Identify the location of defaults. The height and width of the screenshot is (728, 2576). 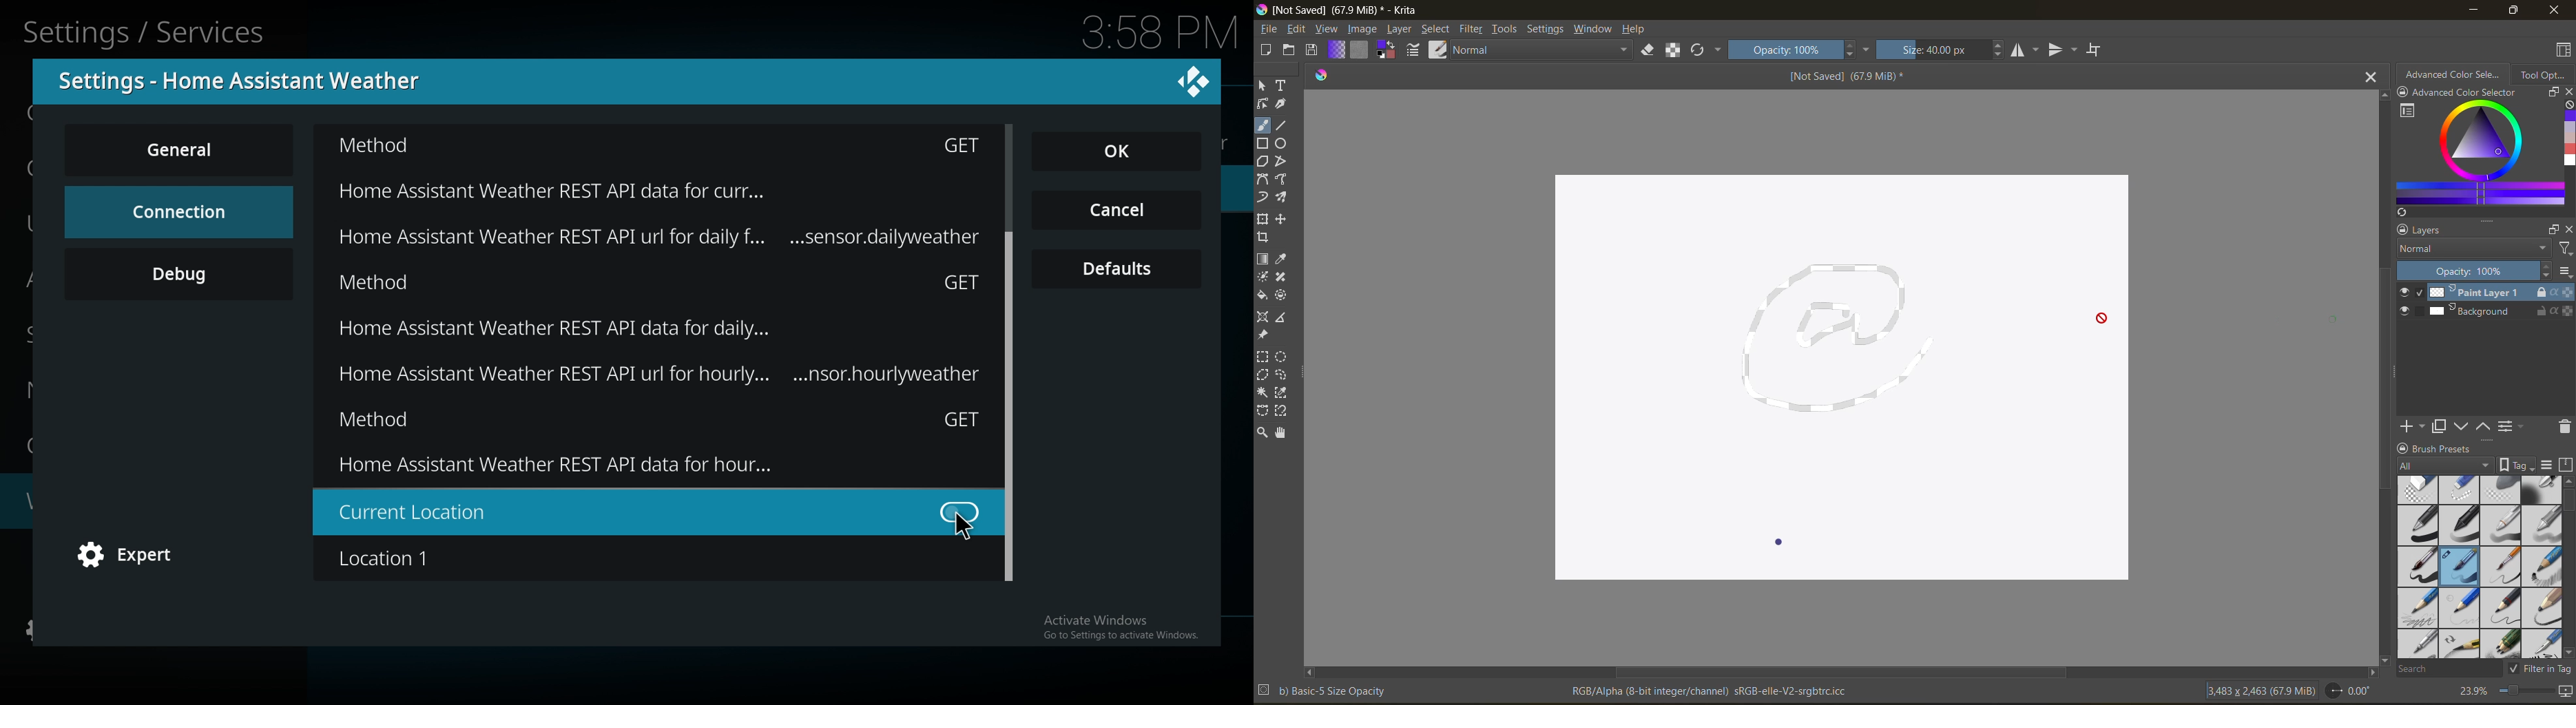
(1118, 270).